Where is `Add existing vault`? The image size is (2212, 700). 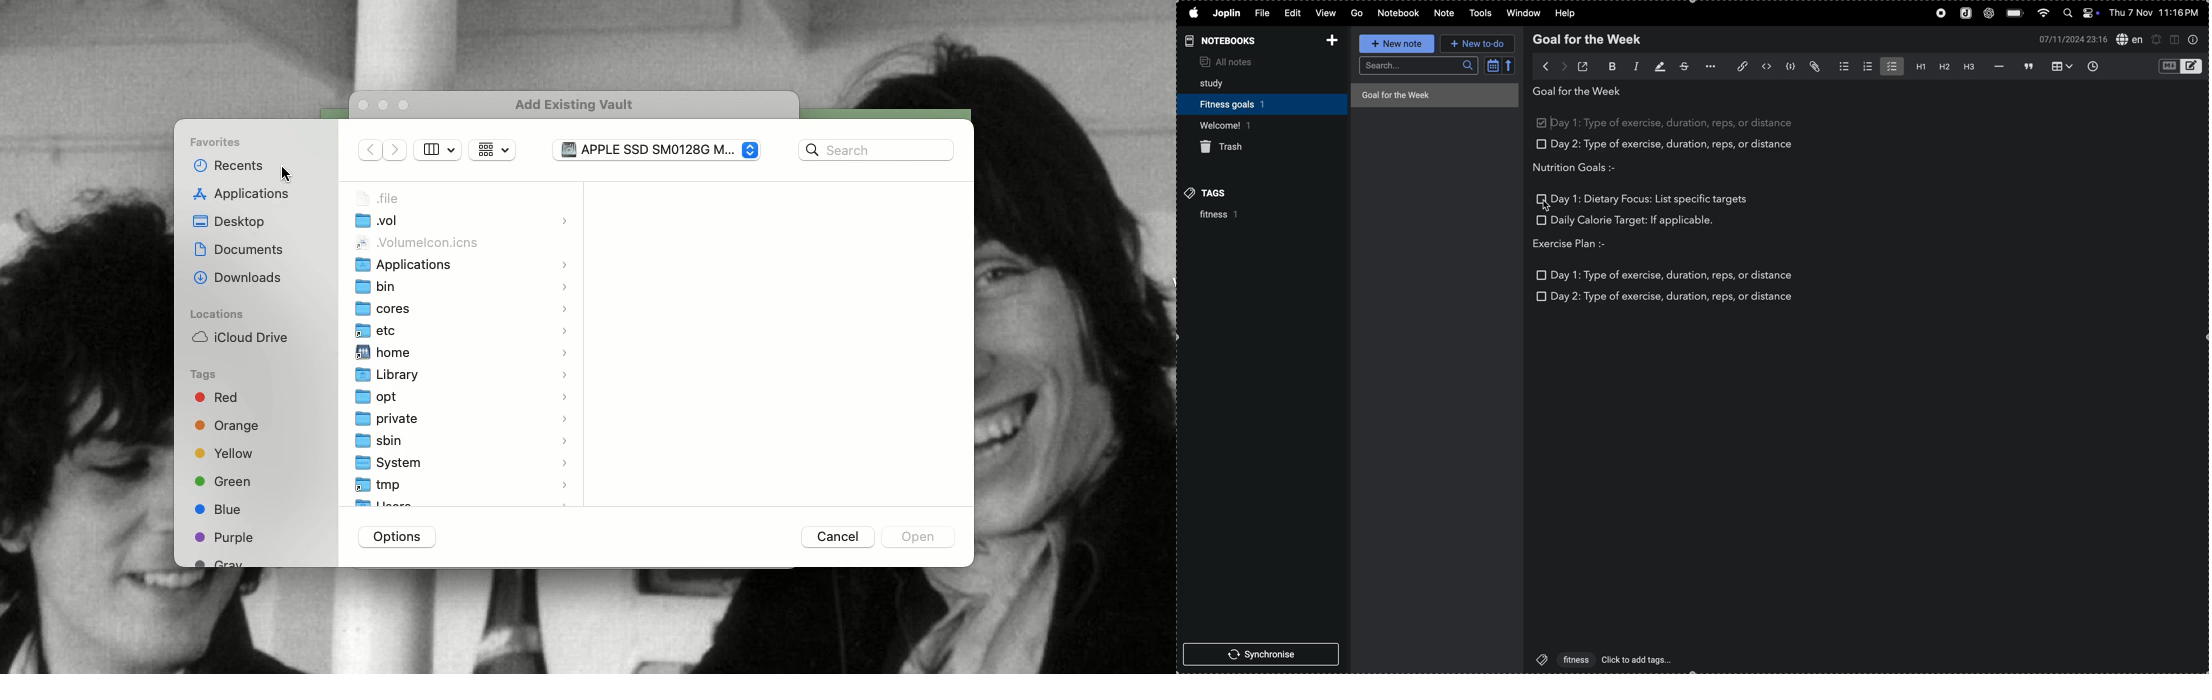 Add existing vault is located at coordinates (581, 105).